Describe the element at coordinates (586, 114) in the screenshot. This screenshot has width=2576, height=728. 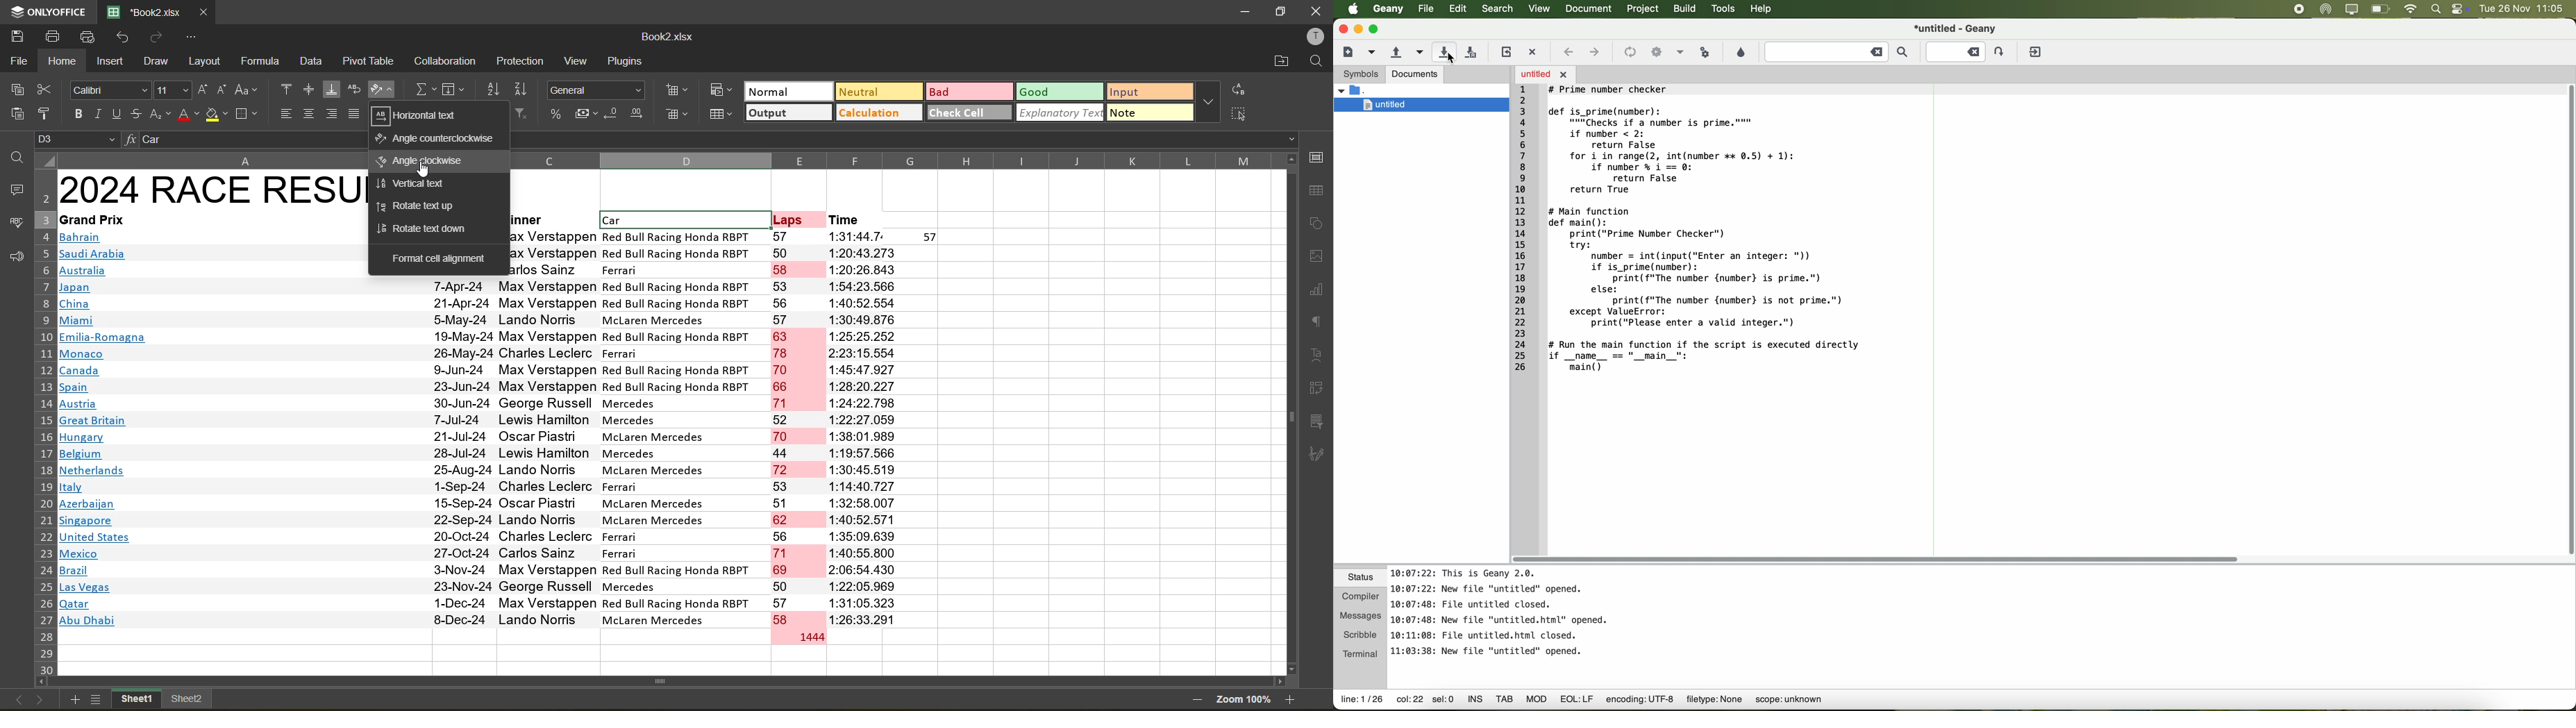
I see `accounting` at that location.